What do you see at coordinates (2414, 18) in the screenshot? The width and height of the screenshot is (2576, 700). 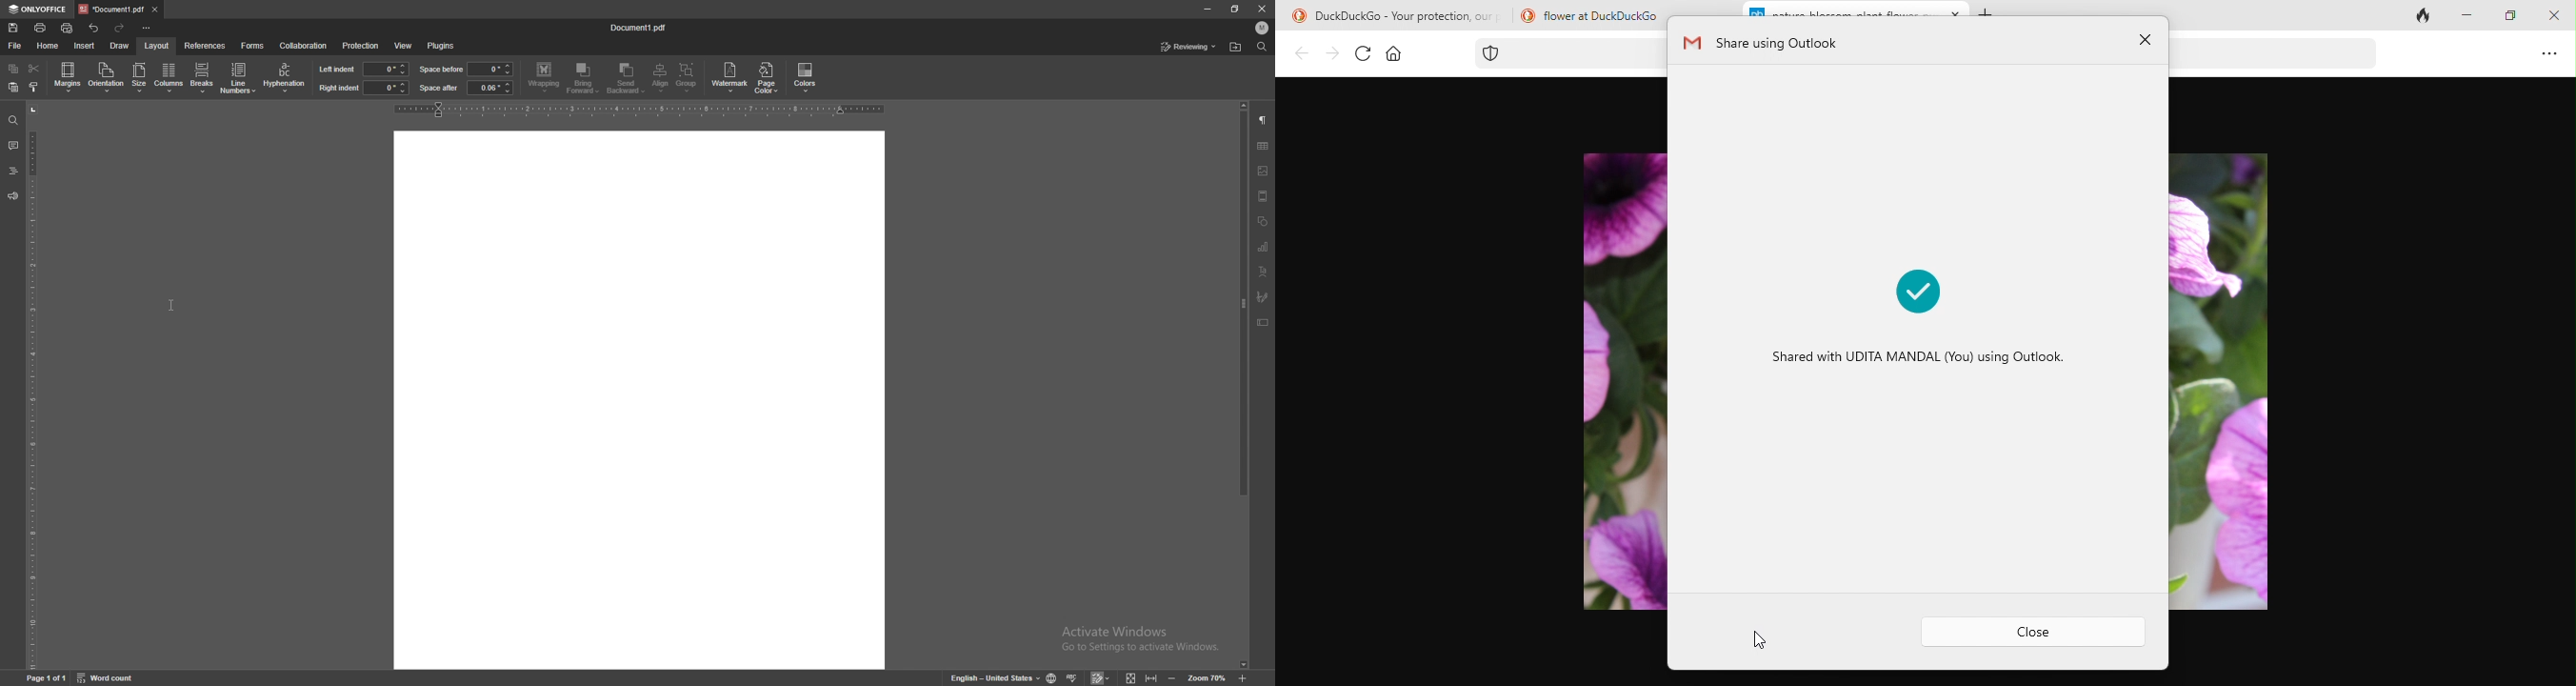 I see `close tab and clear data` at bounding box center [2414, 18].